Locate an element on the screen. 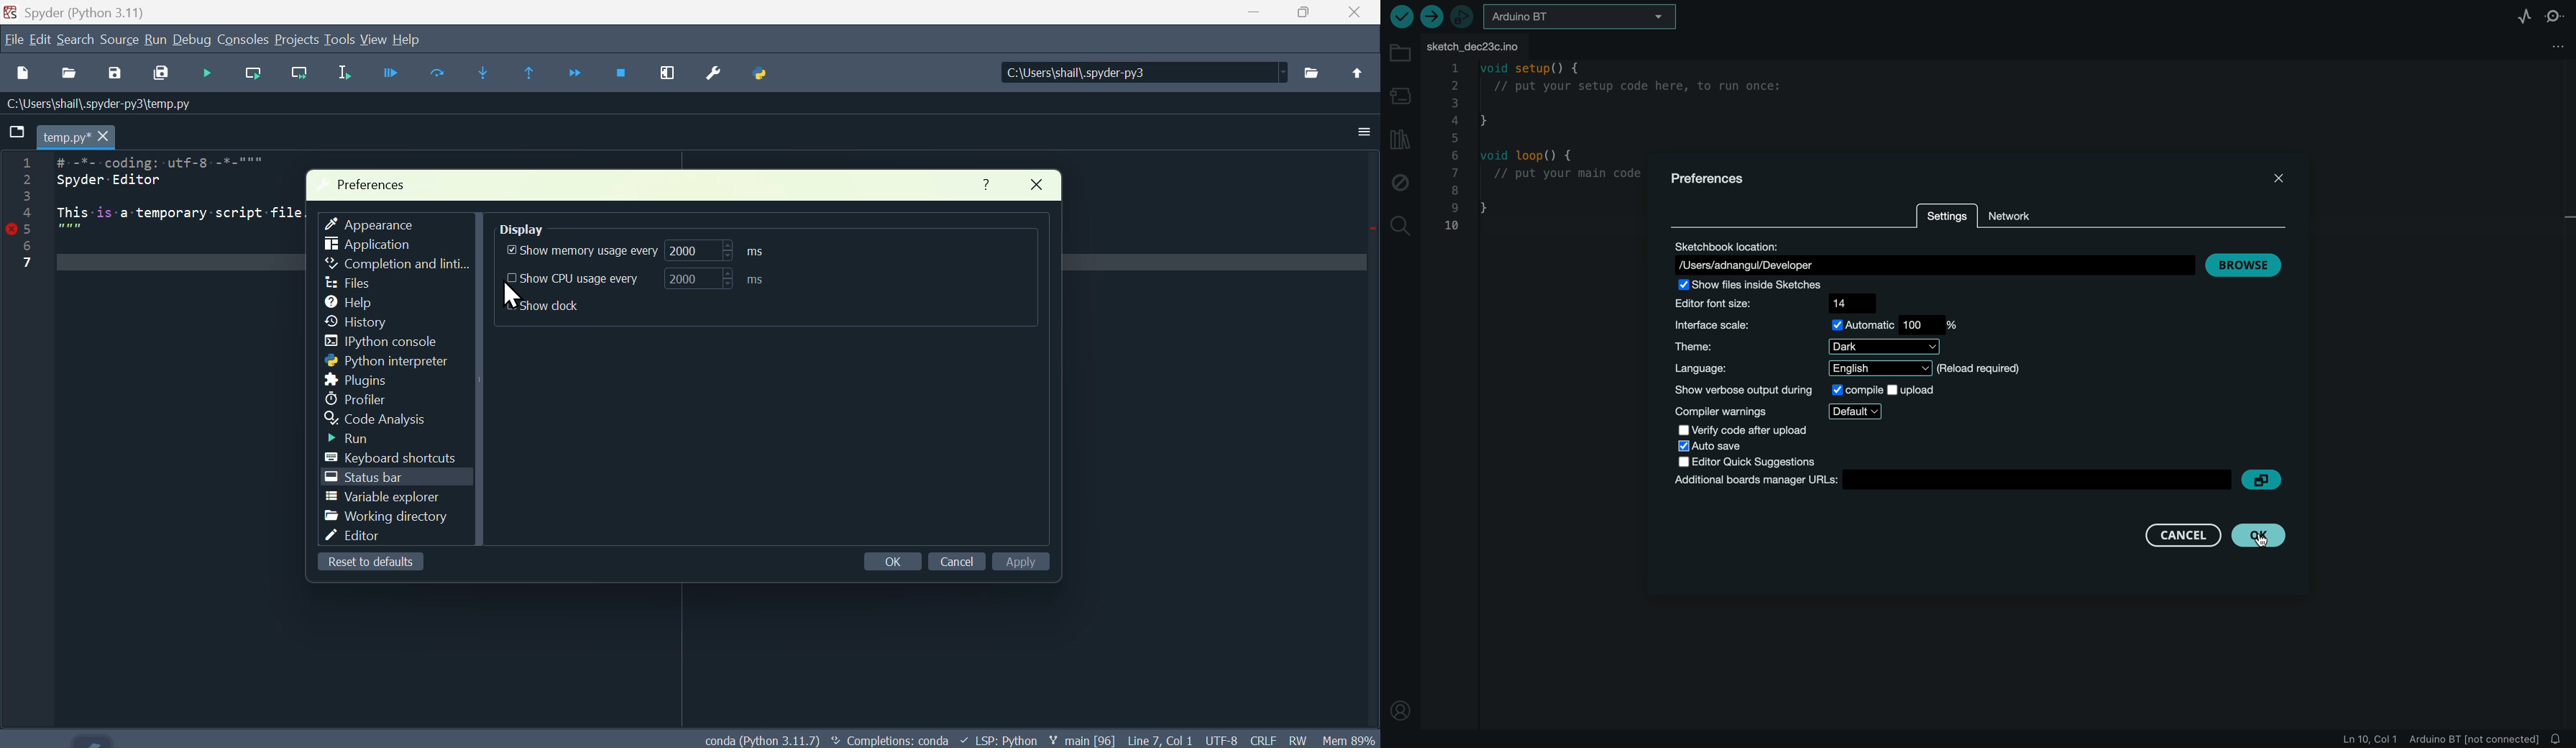 This screenshot has width=2576, height=756. conda (Pvthon 3.11.7) < Completions: conda + LSP: Pvthon ¥ main [96] Line7 Coll UTF-8 CRLF RW Mem 8¢ is located at coordinates (1041, 739).